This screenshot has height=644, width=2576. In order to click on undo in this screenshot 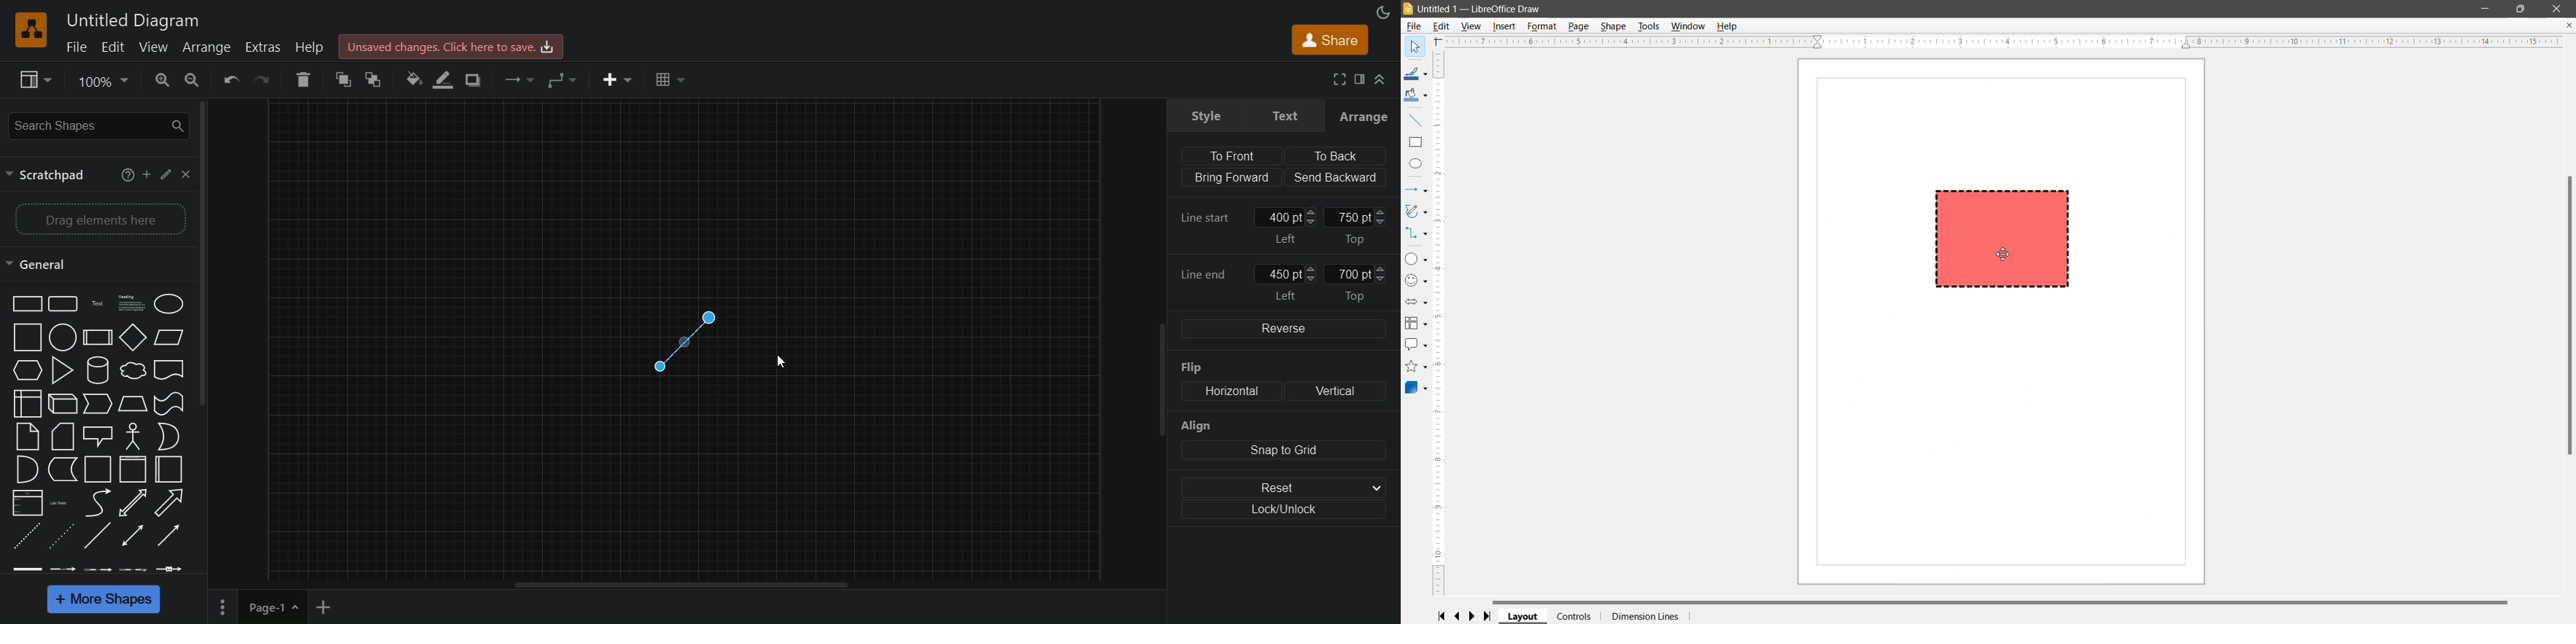, I will do `click(235, 81)`.